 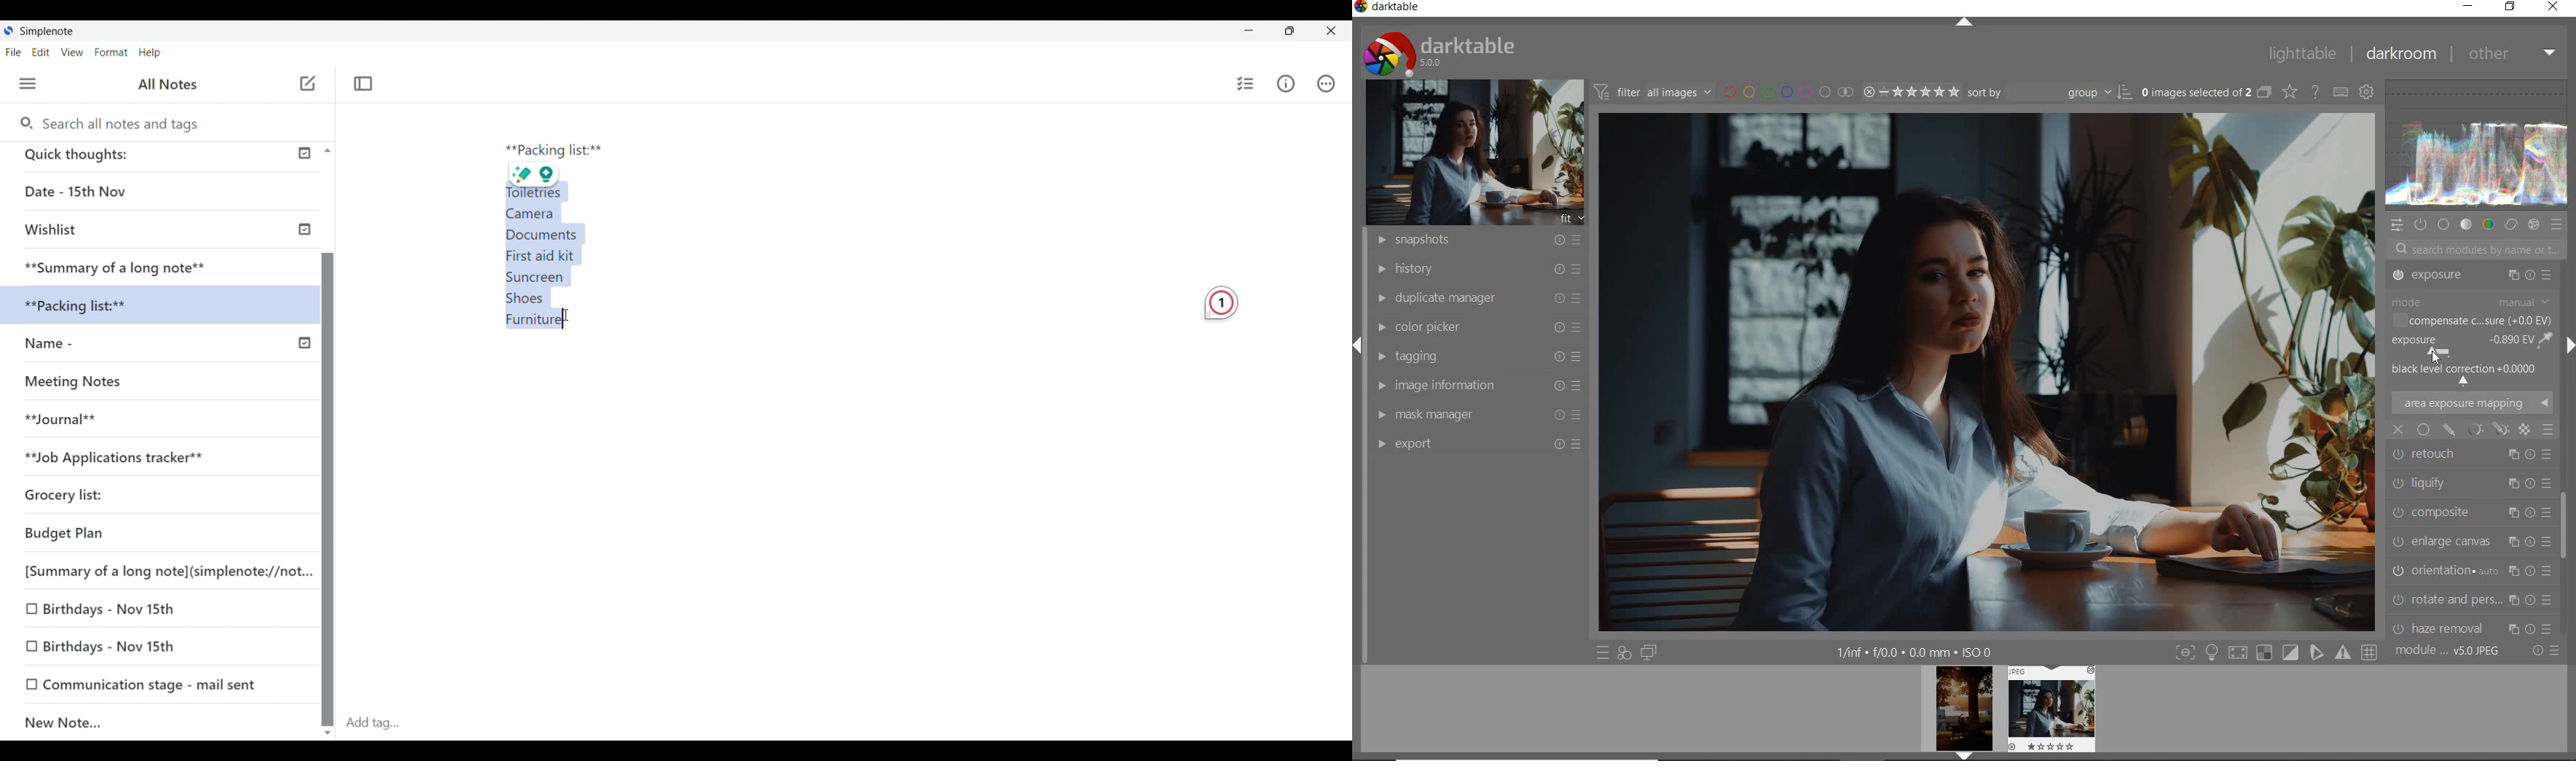 What do you see at coordinates (1990, 375) in the screenshot?
I see `Corrected overexposure in bright areas.` at bounding box center [1990, 375].